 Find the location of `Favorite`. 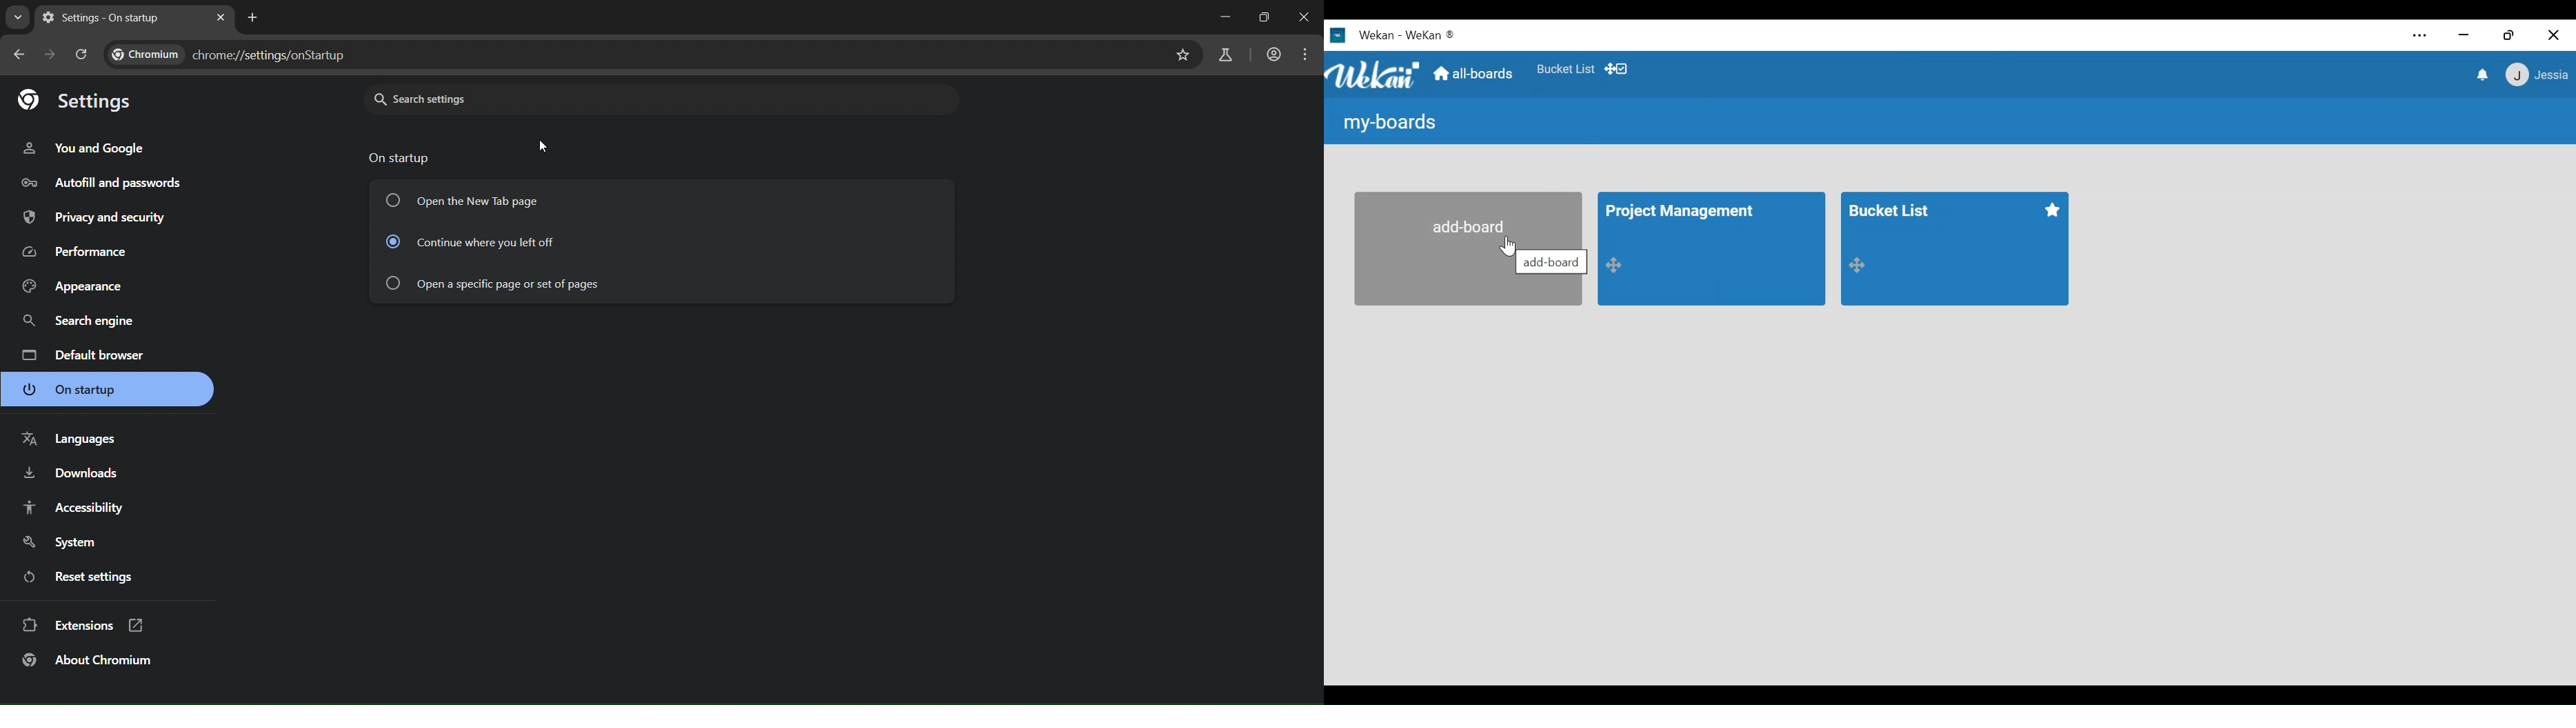

Favorite is located at coordinates (2051, 210).